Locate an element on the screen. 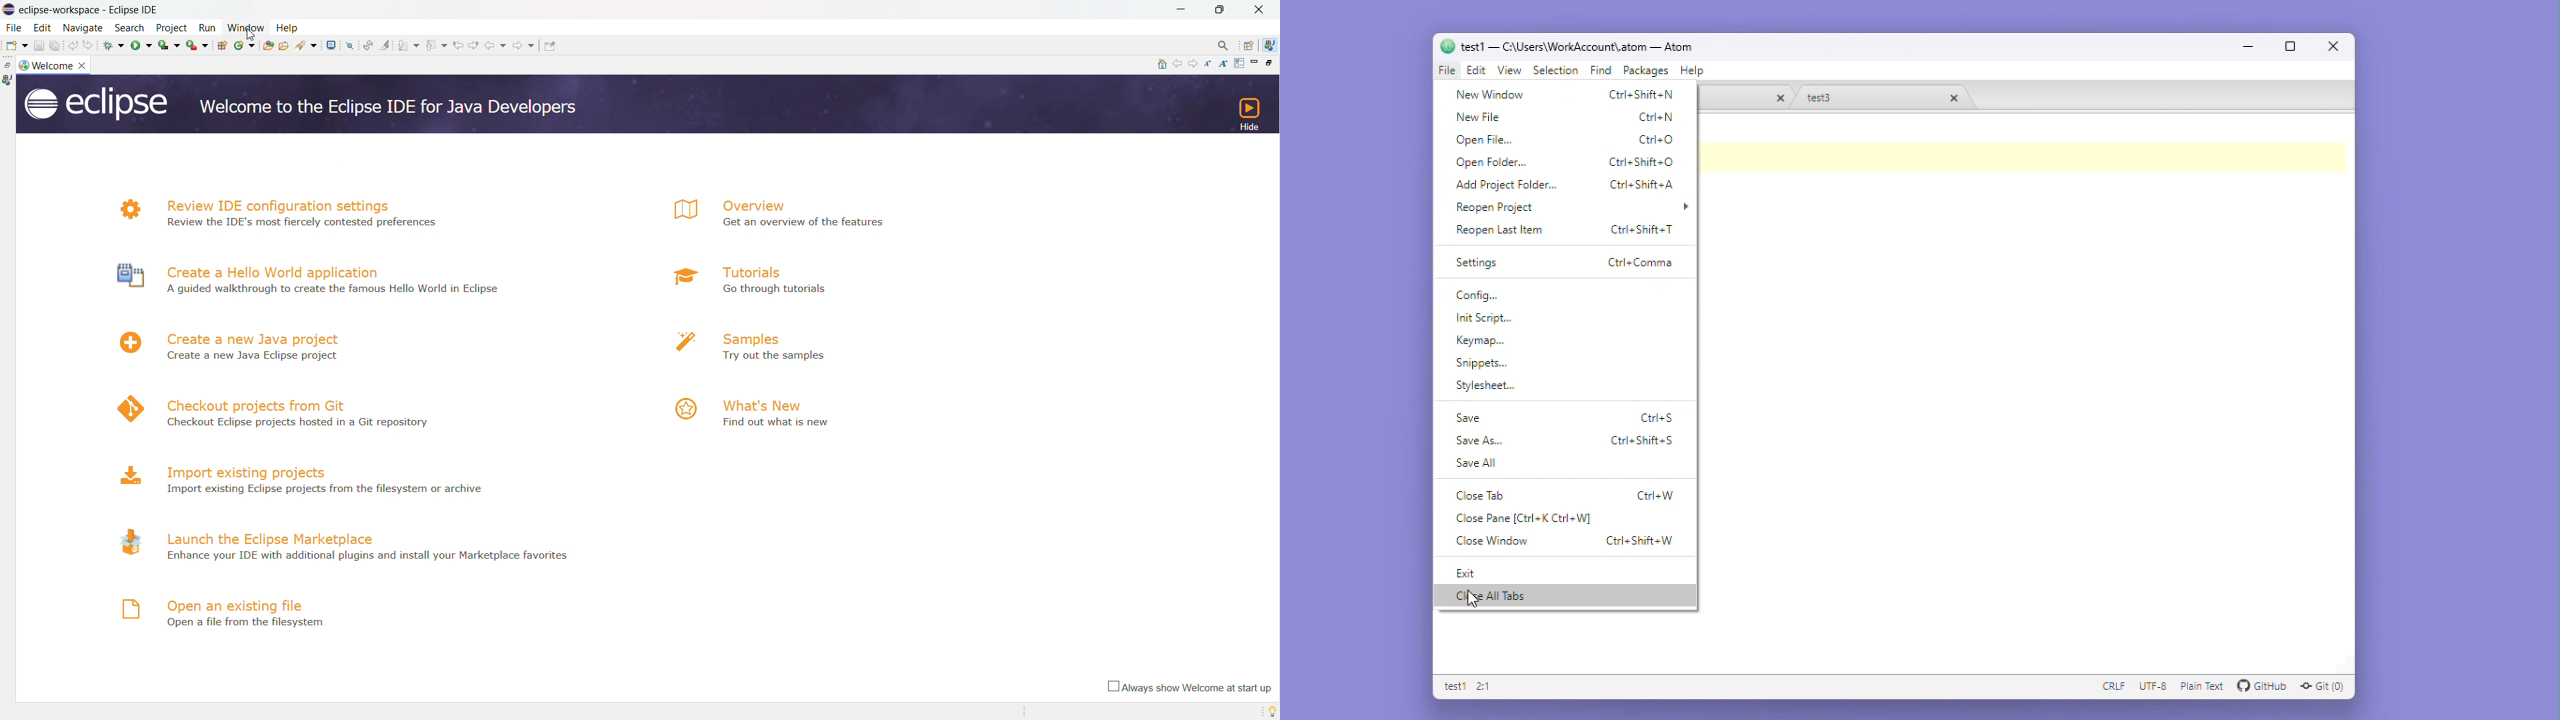  New file is located at coordinates (1493, 116).